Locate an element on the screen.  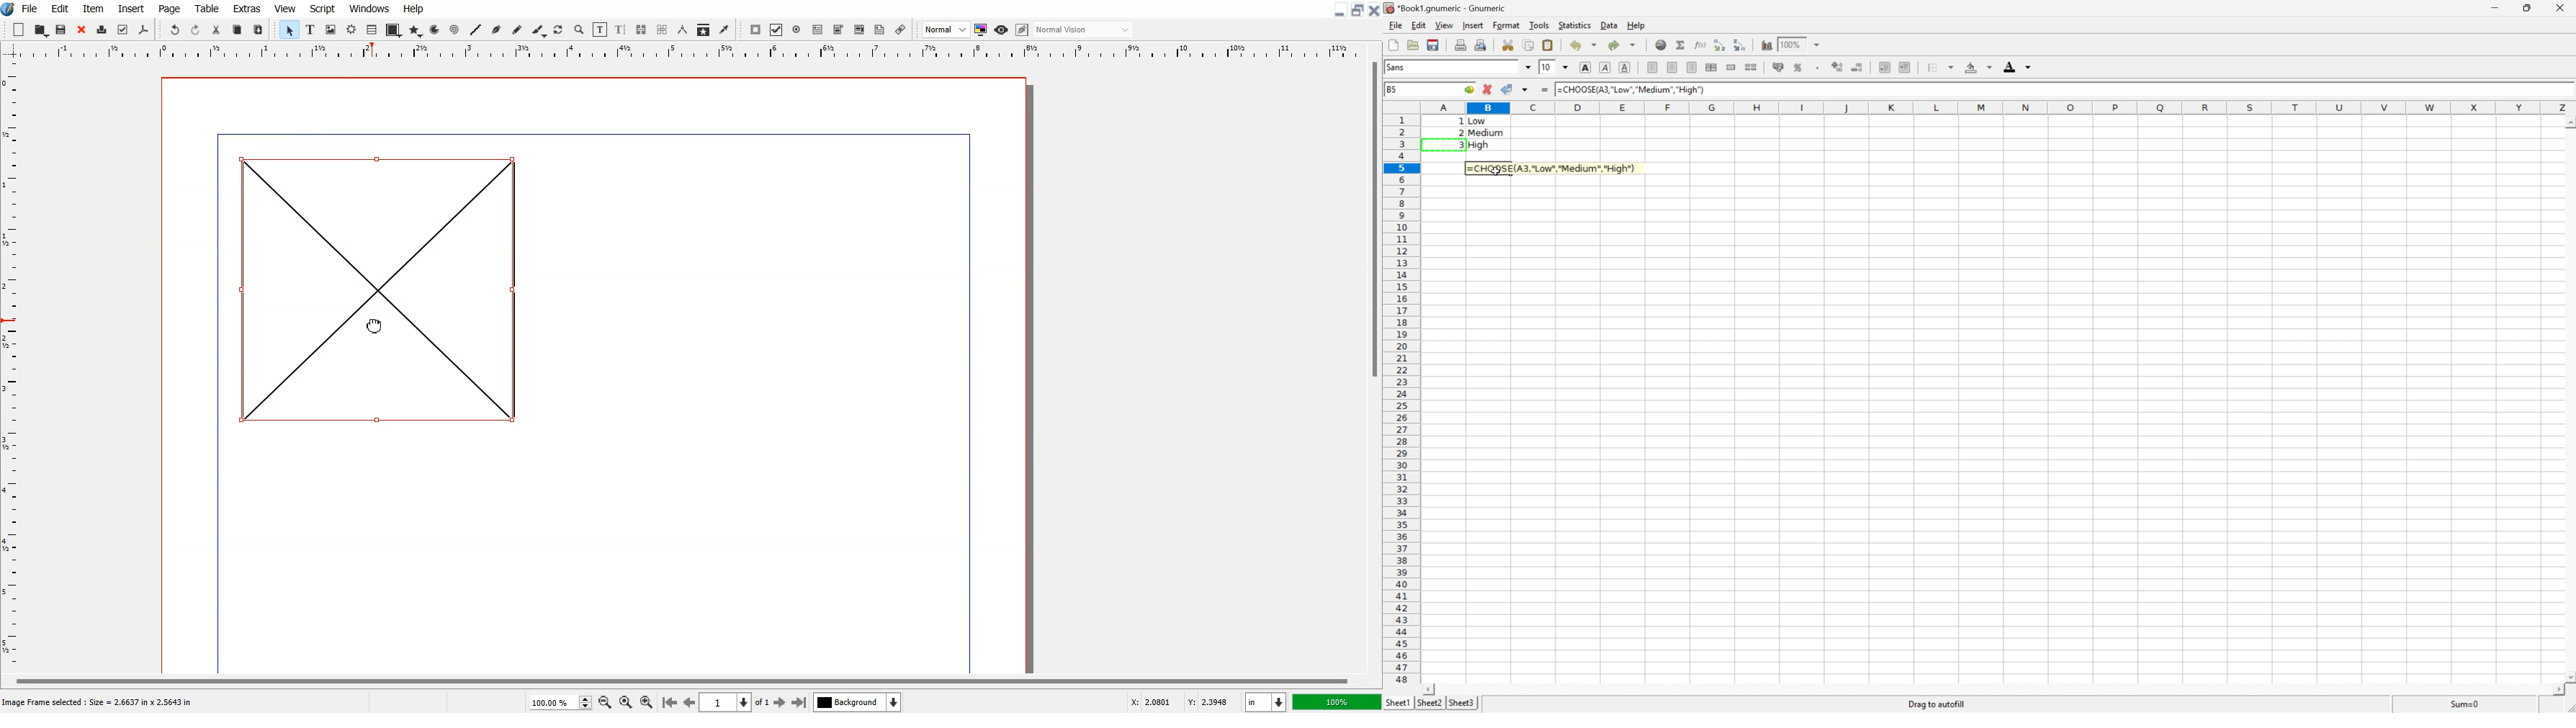
Center horizontally is located at coordinates (1673, 66).